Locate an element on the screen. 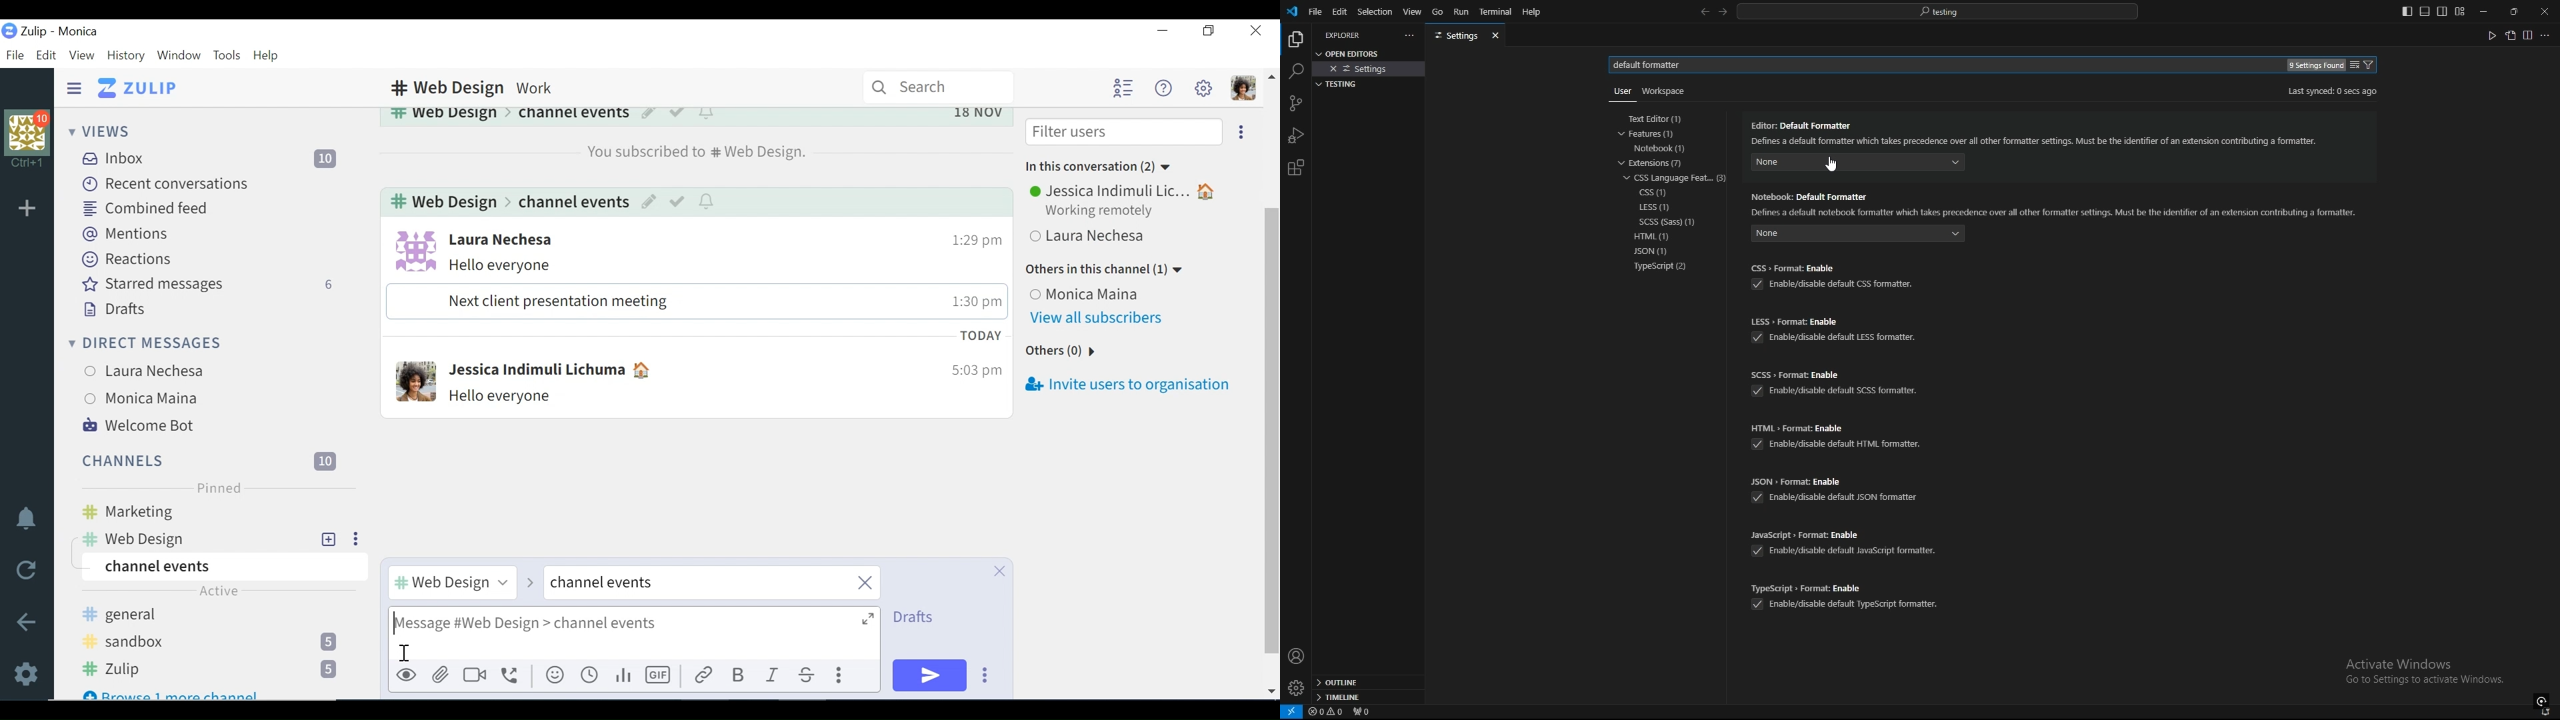 This screenshot has width=2576, height=728. Add voice call is located at coordinates (510, 675).